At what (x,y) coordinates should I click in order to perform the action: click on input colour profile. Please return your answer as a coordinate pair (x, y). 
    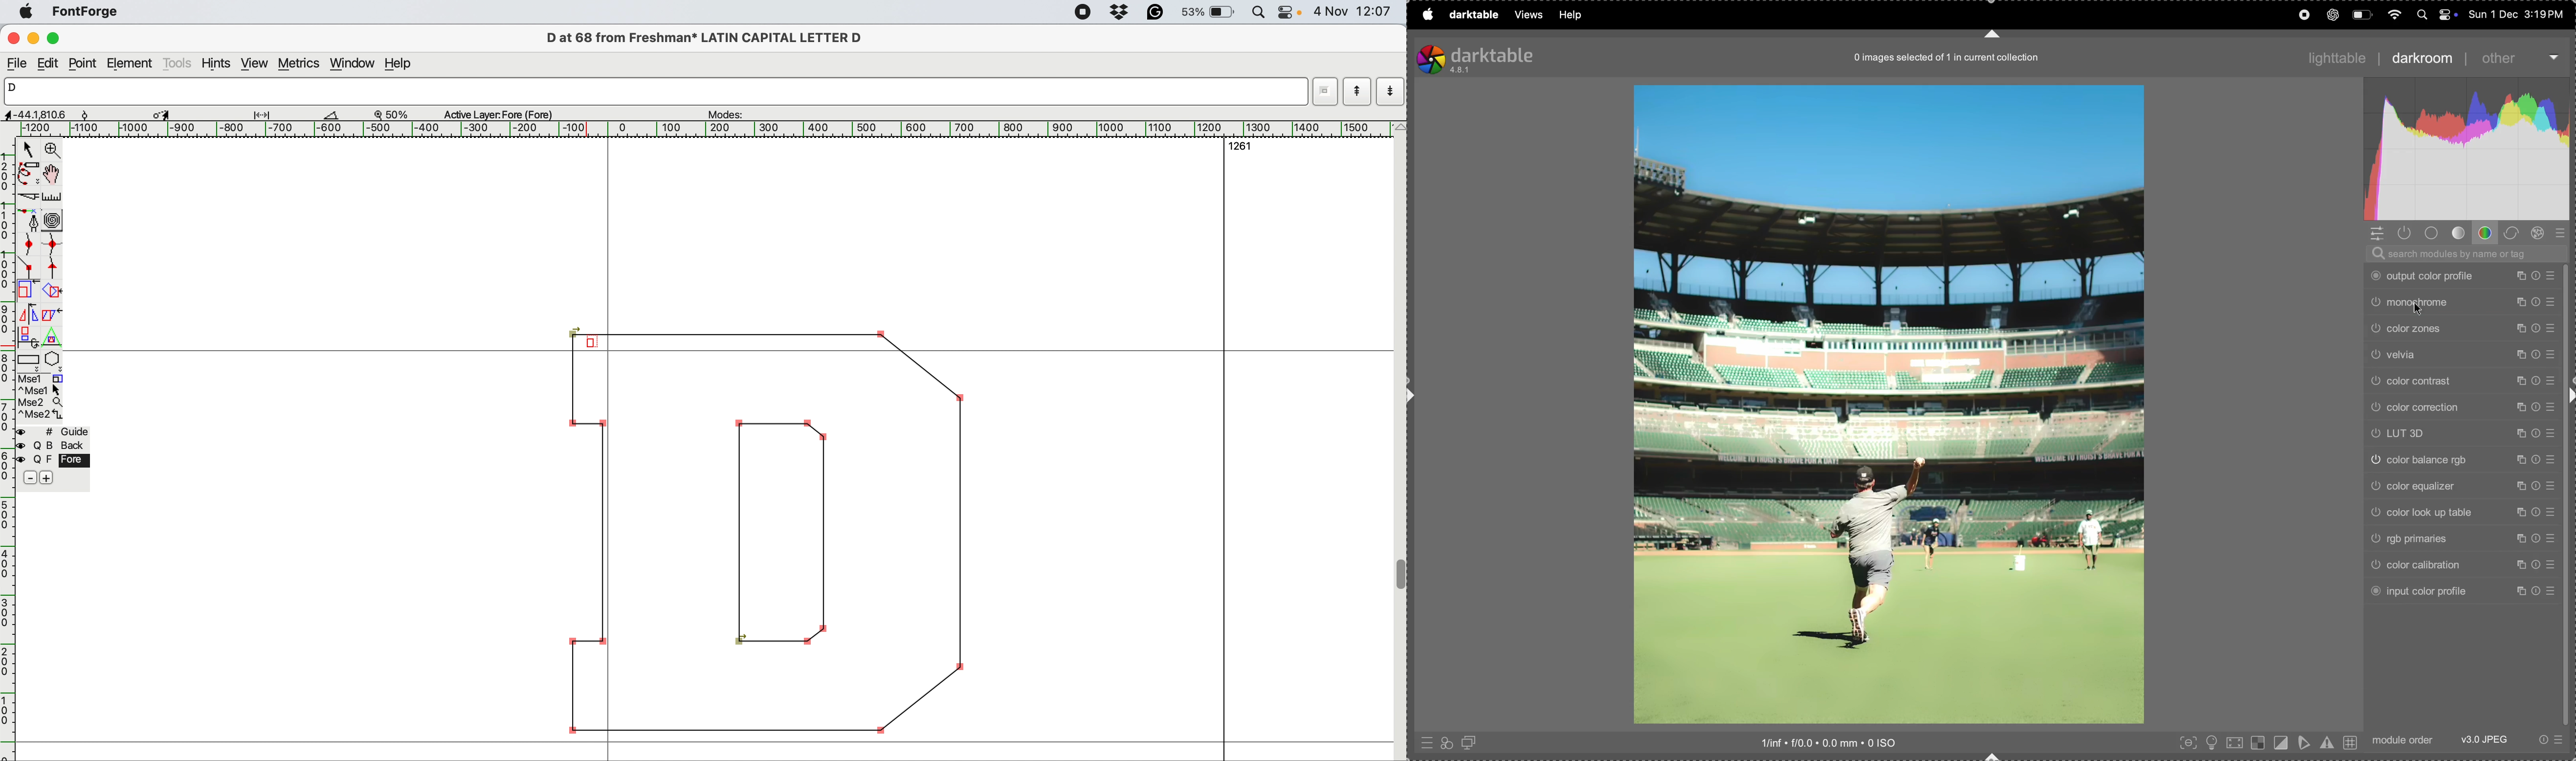
    Looking at the image, I should click on (2463, 590).